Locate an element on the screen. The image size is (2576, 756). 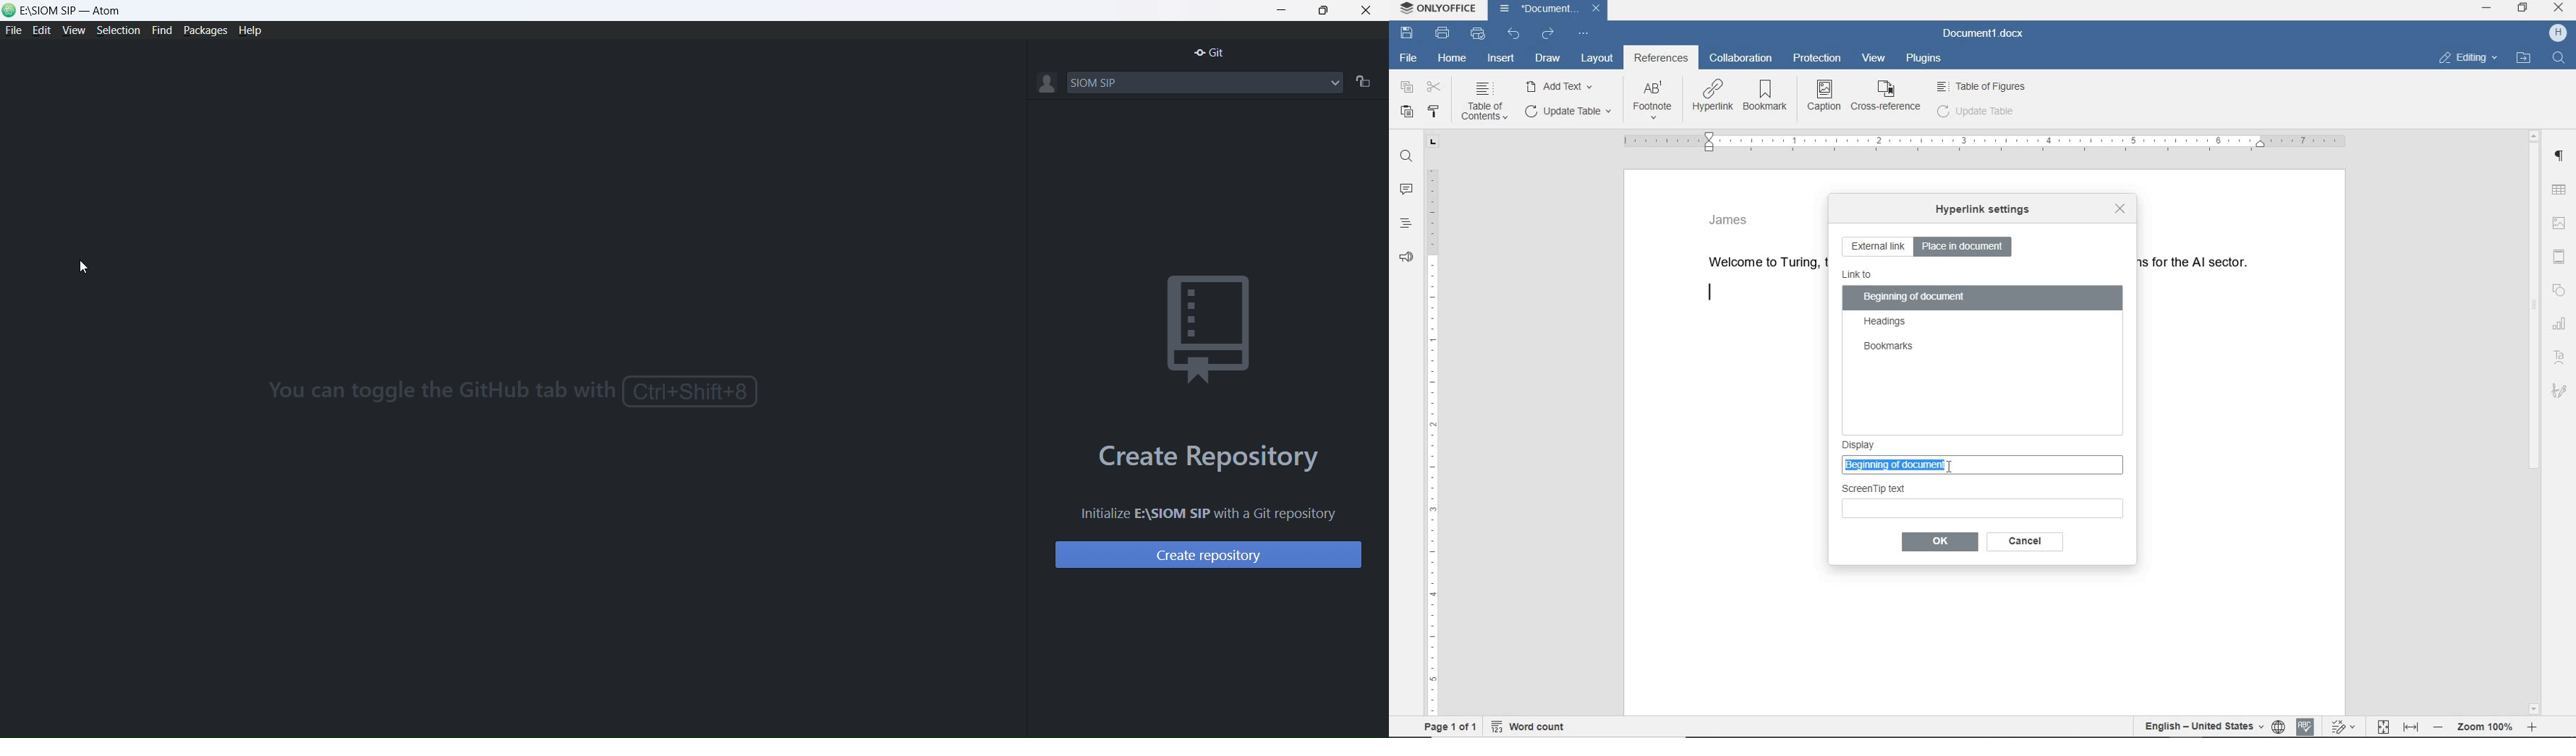
Text art is located at coordinates (2563, 356).